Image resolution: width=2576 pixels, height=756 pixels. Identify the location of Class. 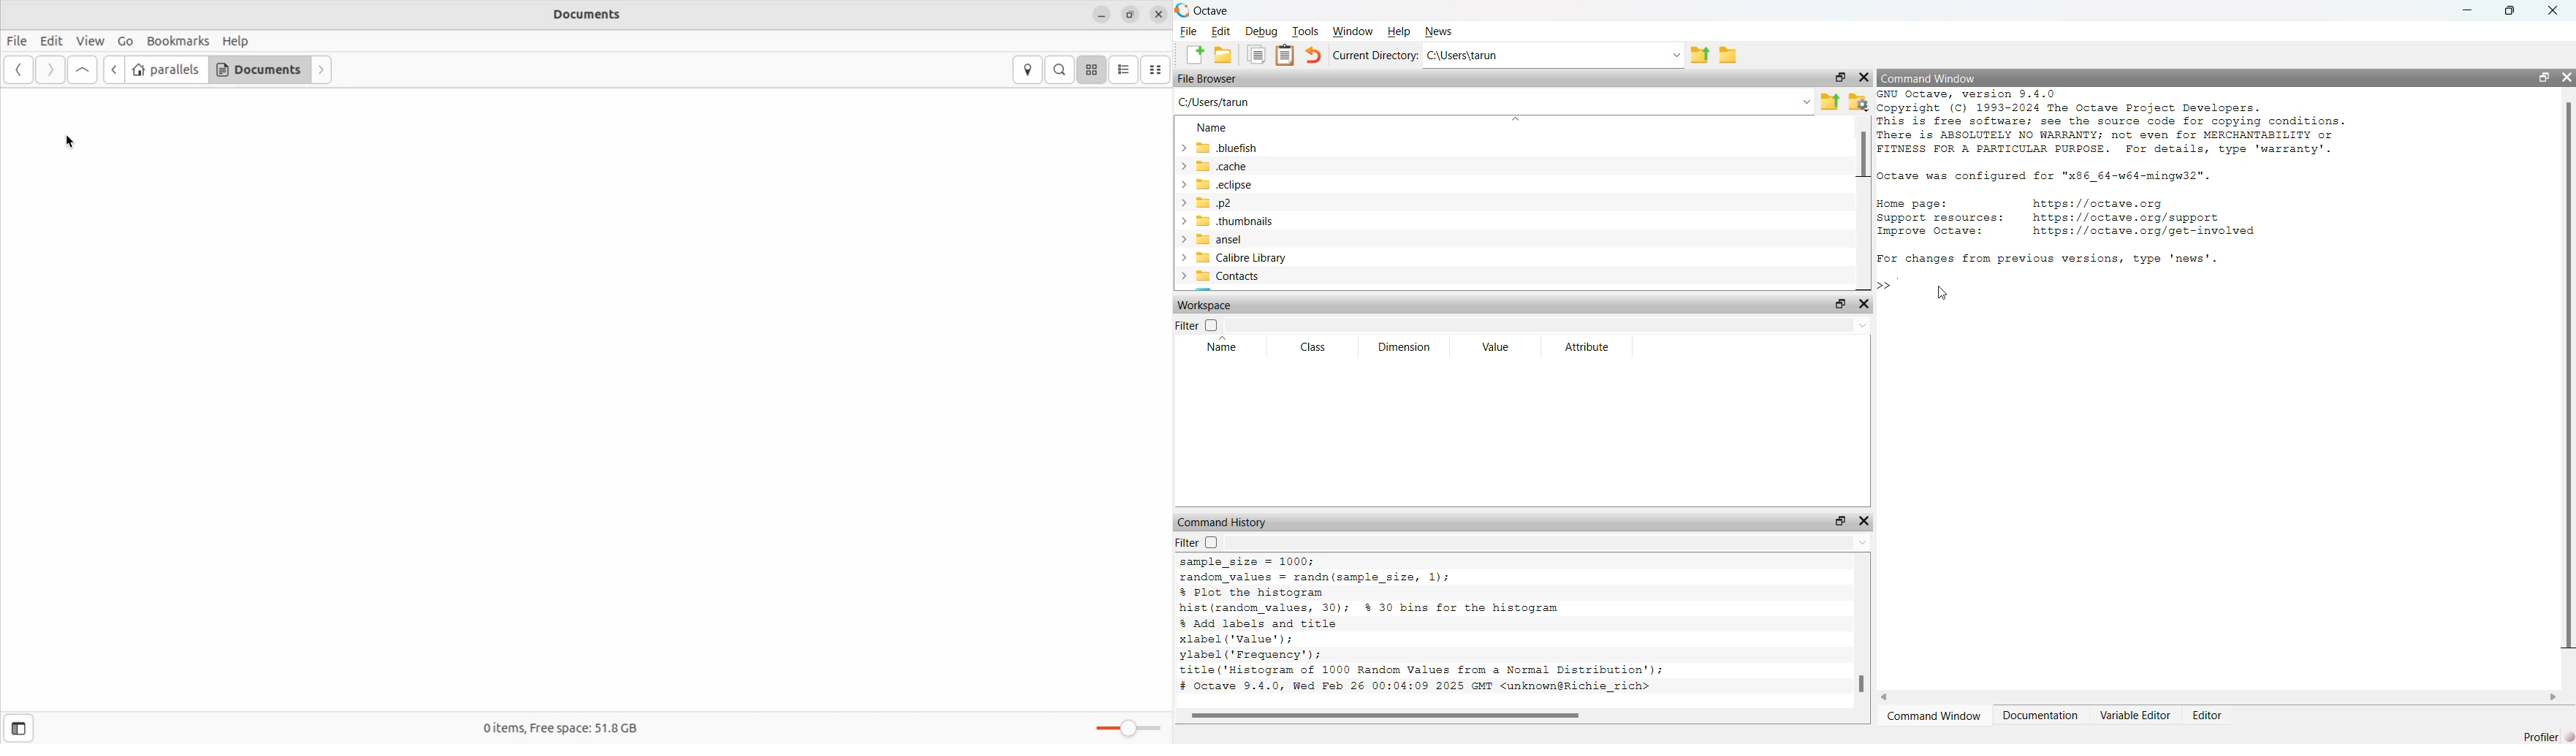
(1317, 347).